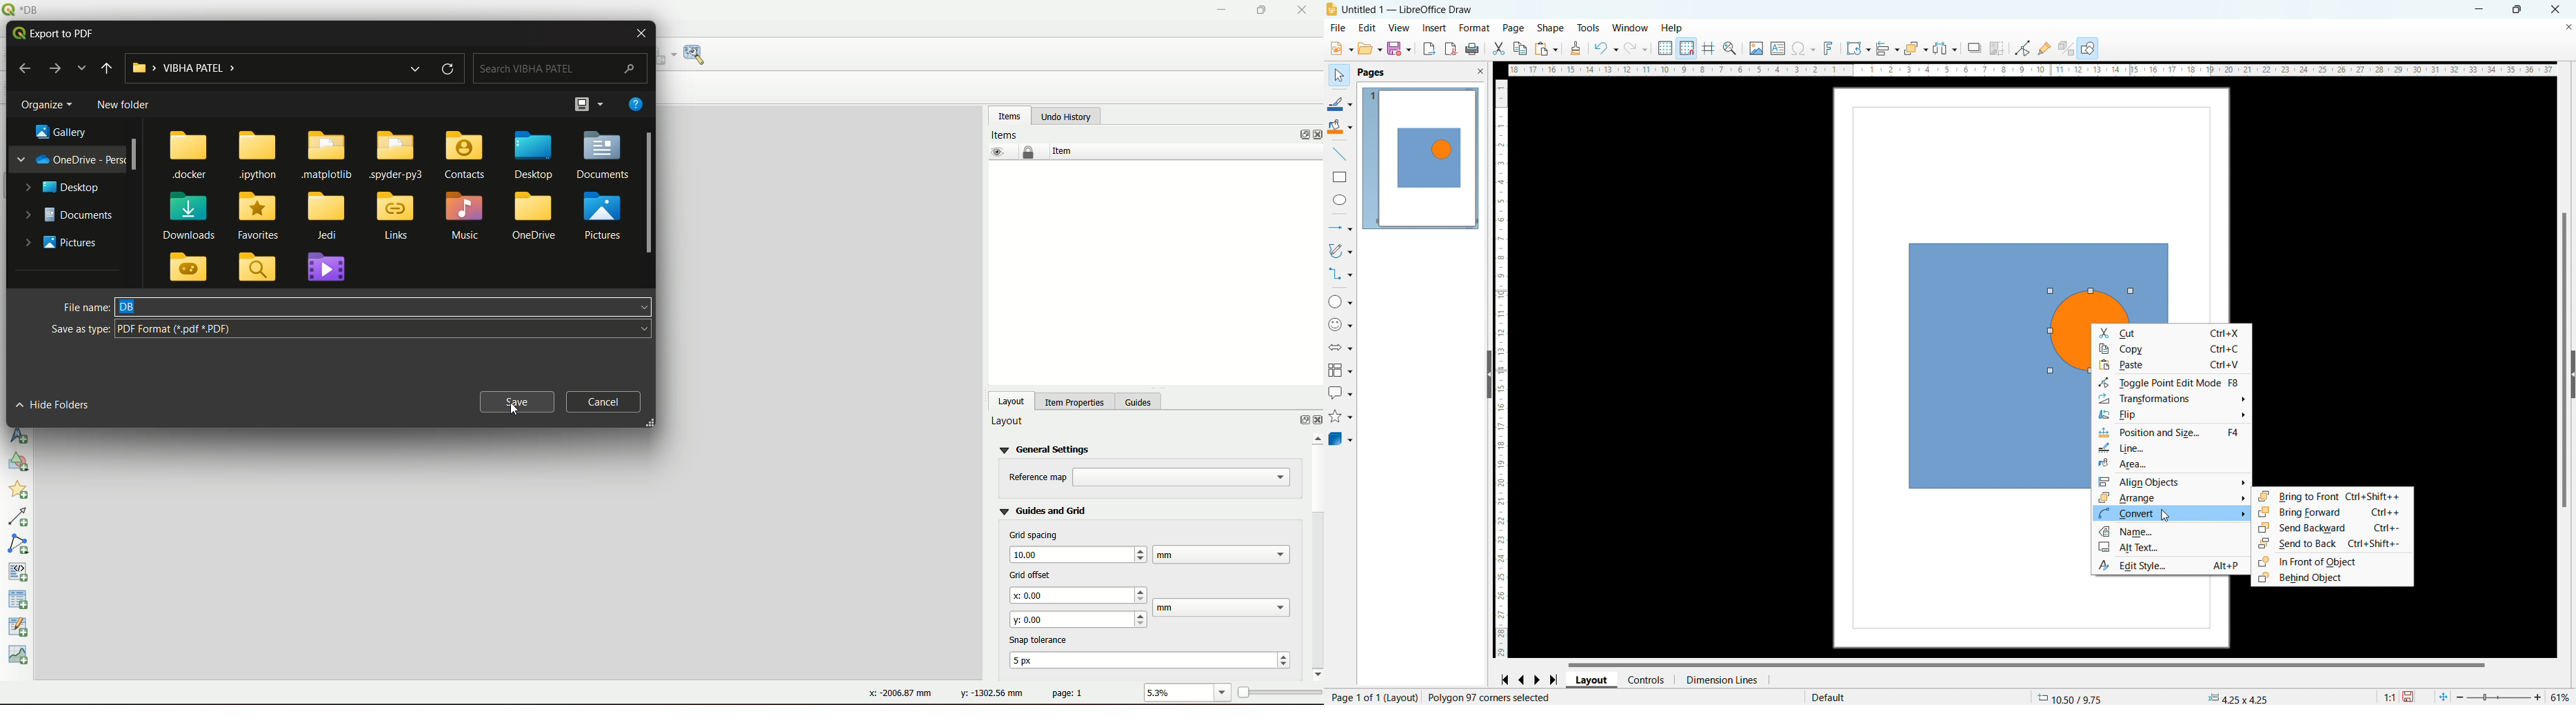  What do you see at coordinates (1489, 375) in the screenshot?
I see `hide pane` at bounding box center [1489, 375].